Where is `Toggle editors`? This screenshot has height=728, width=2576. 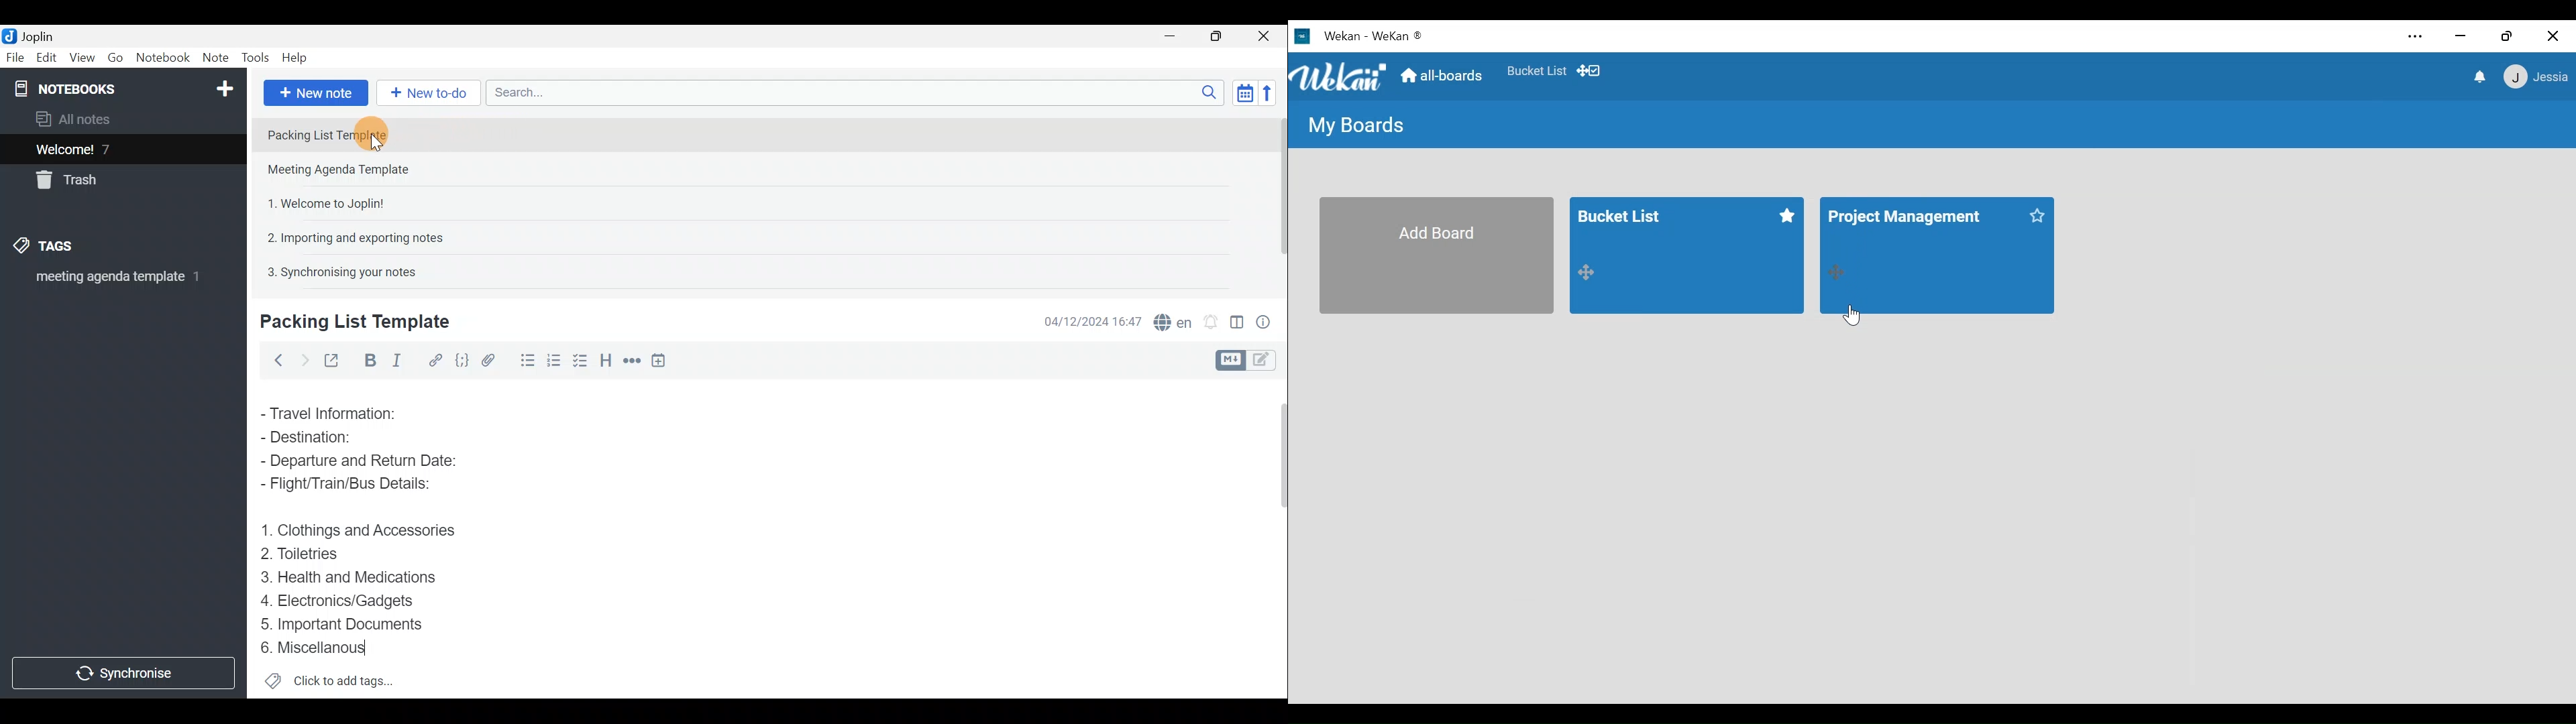
Toggle editors is located at coordinates (1268, 361).